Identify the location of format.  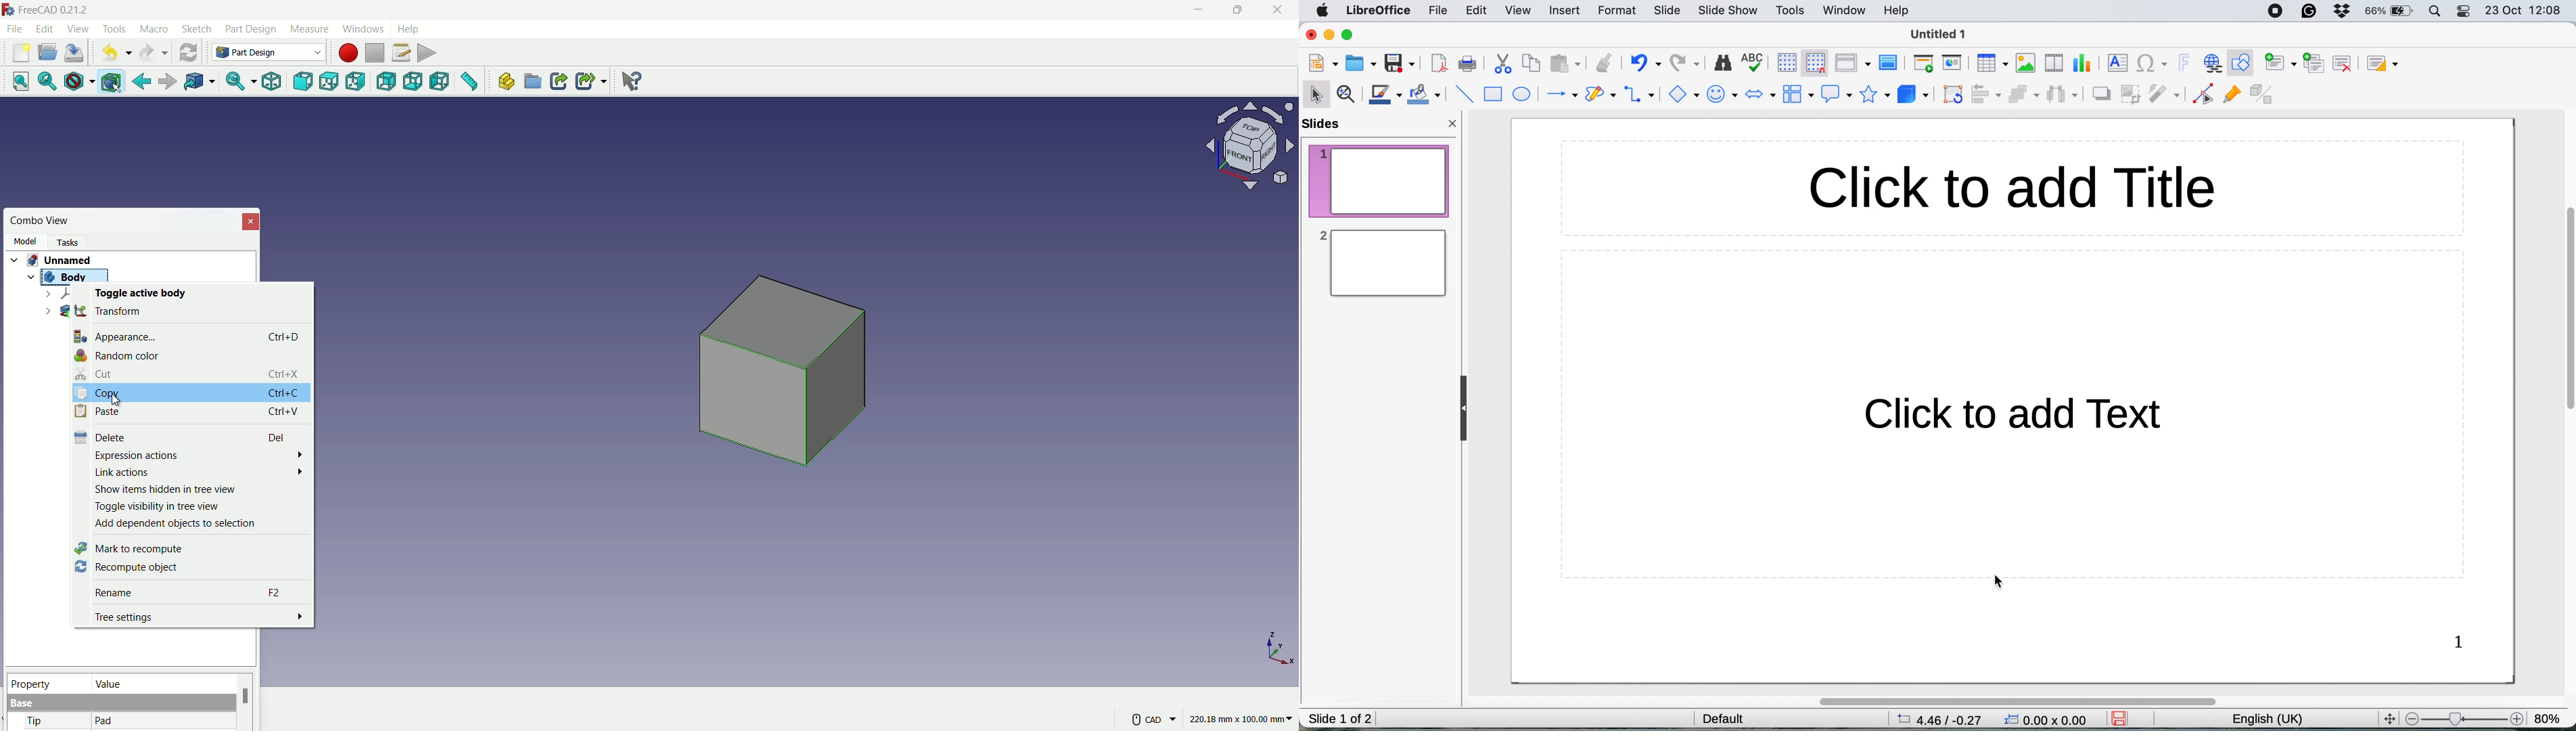
(1619, 11).